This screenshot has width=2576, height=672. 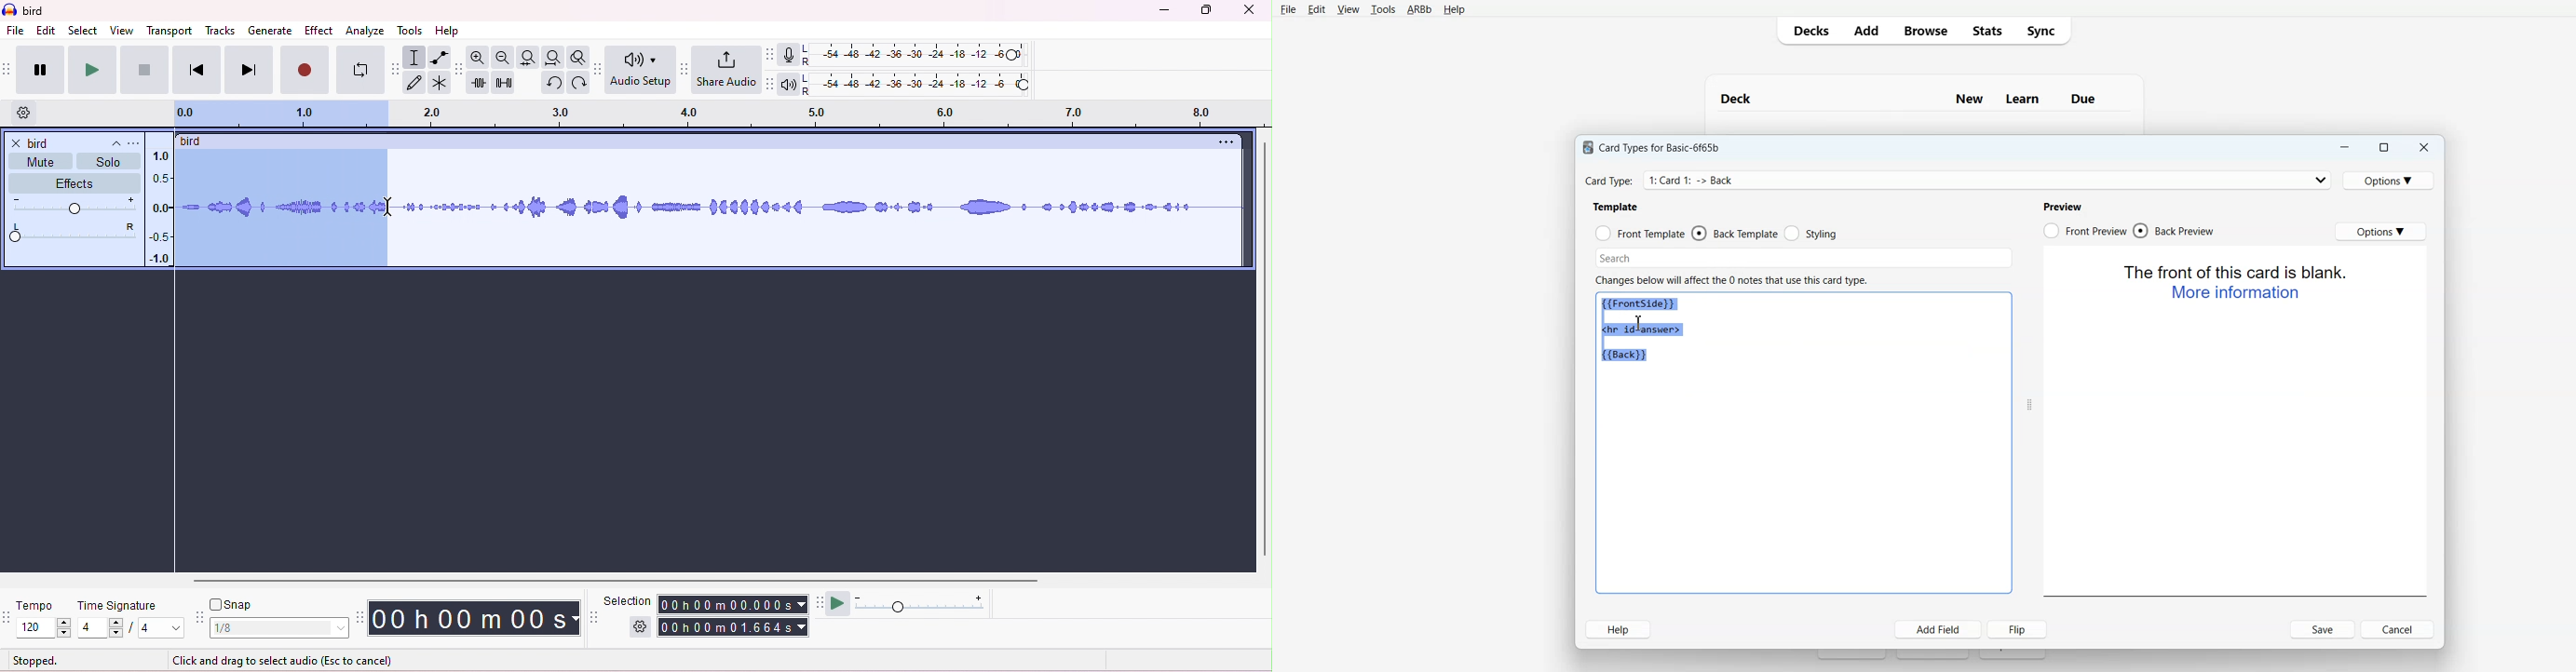 I want to click on track title, so click(x=75, y=142).